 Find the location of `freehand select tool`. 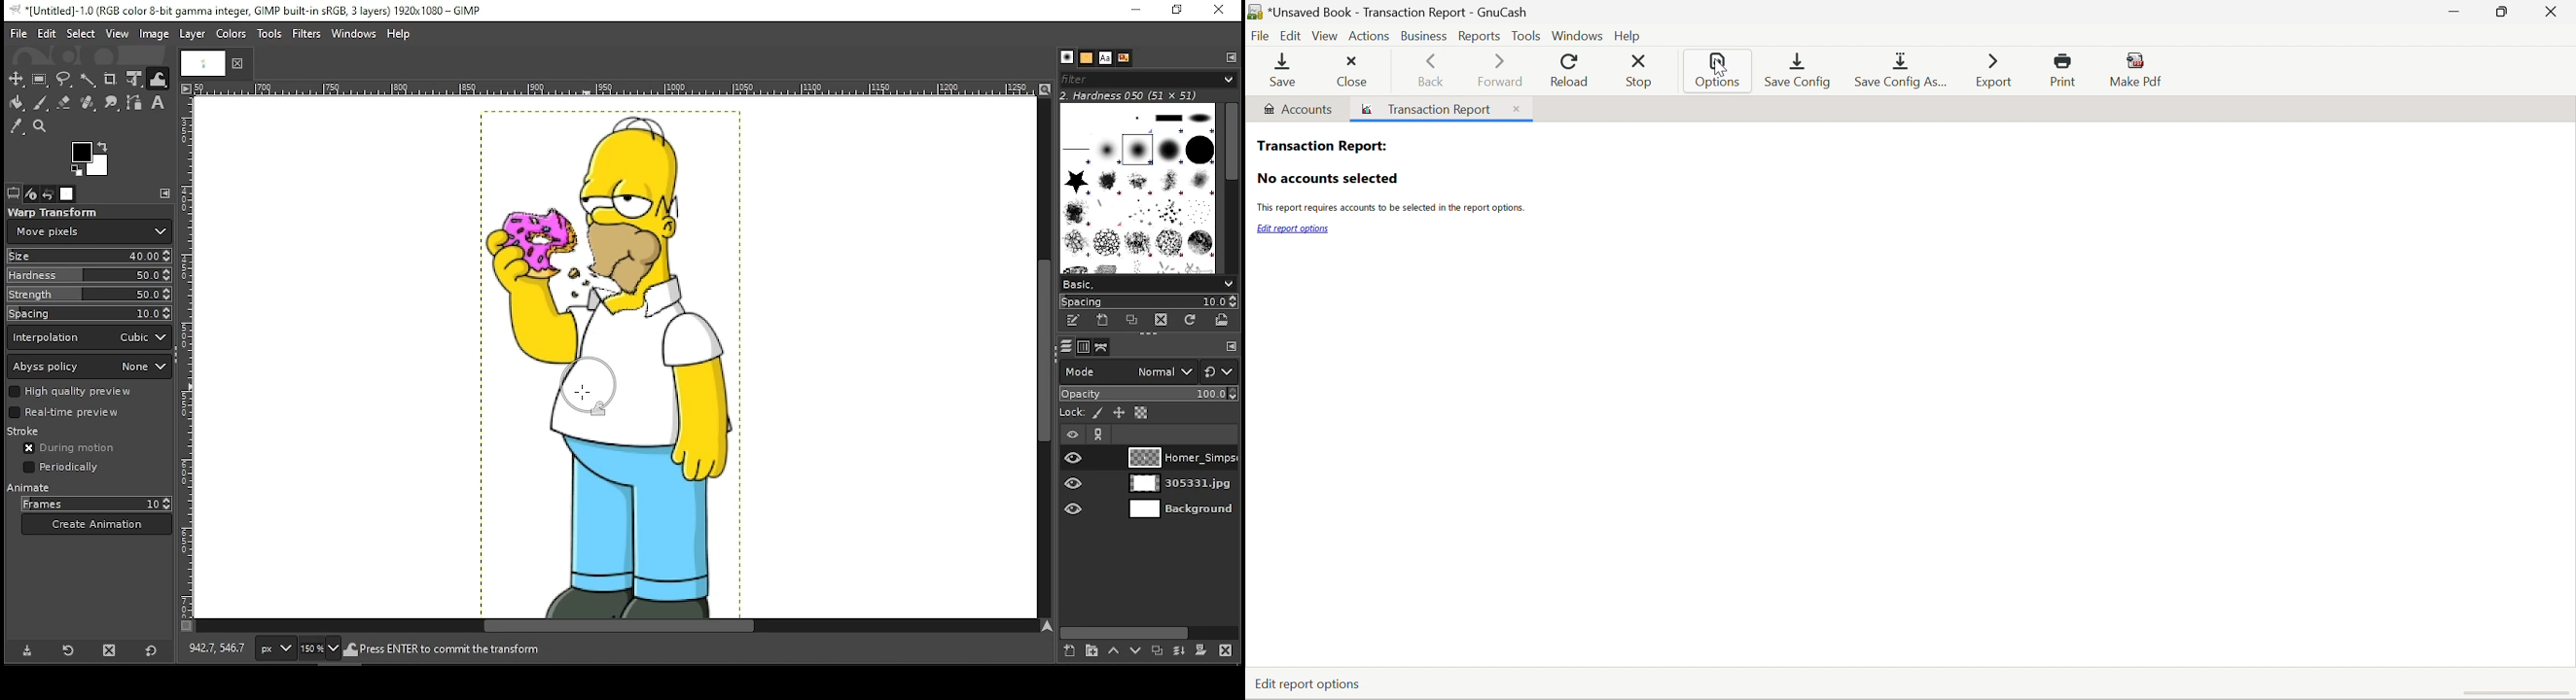

freehand select tool is located at coordinates (63, 79).